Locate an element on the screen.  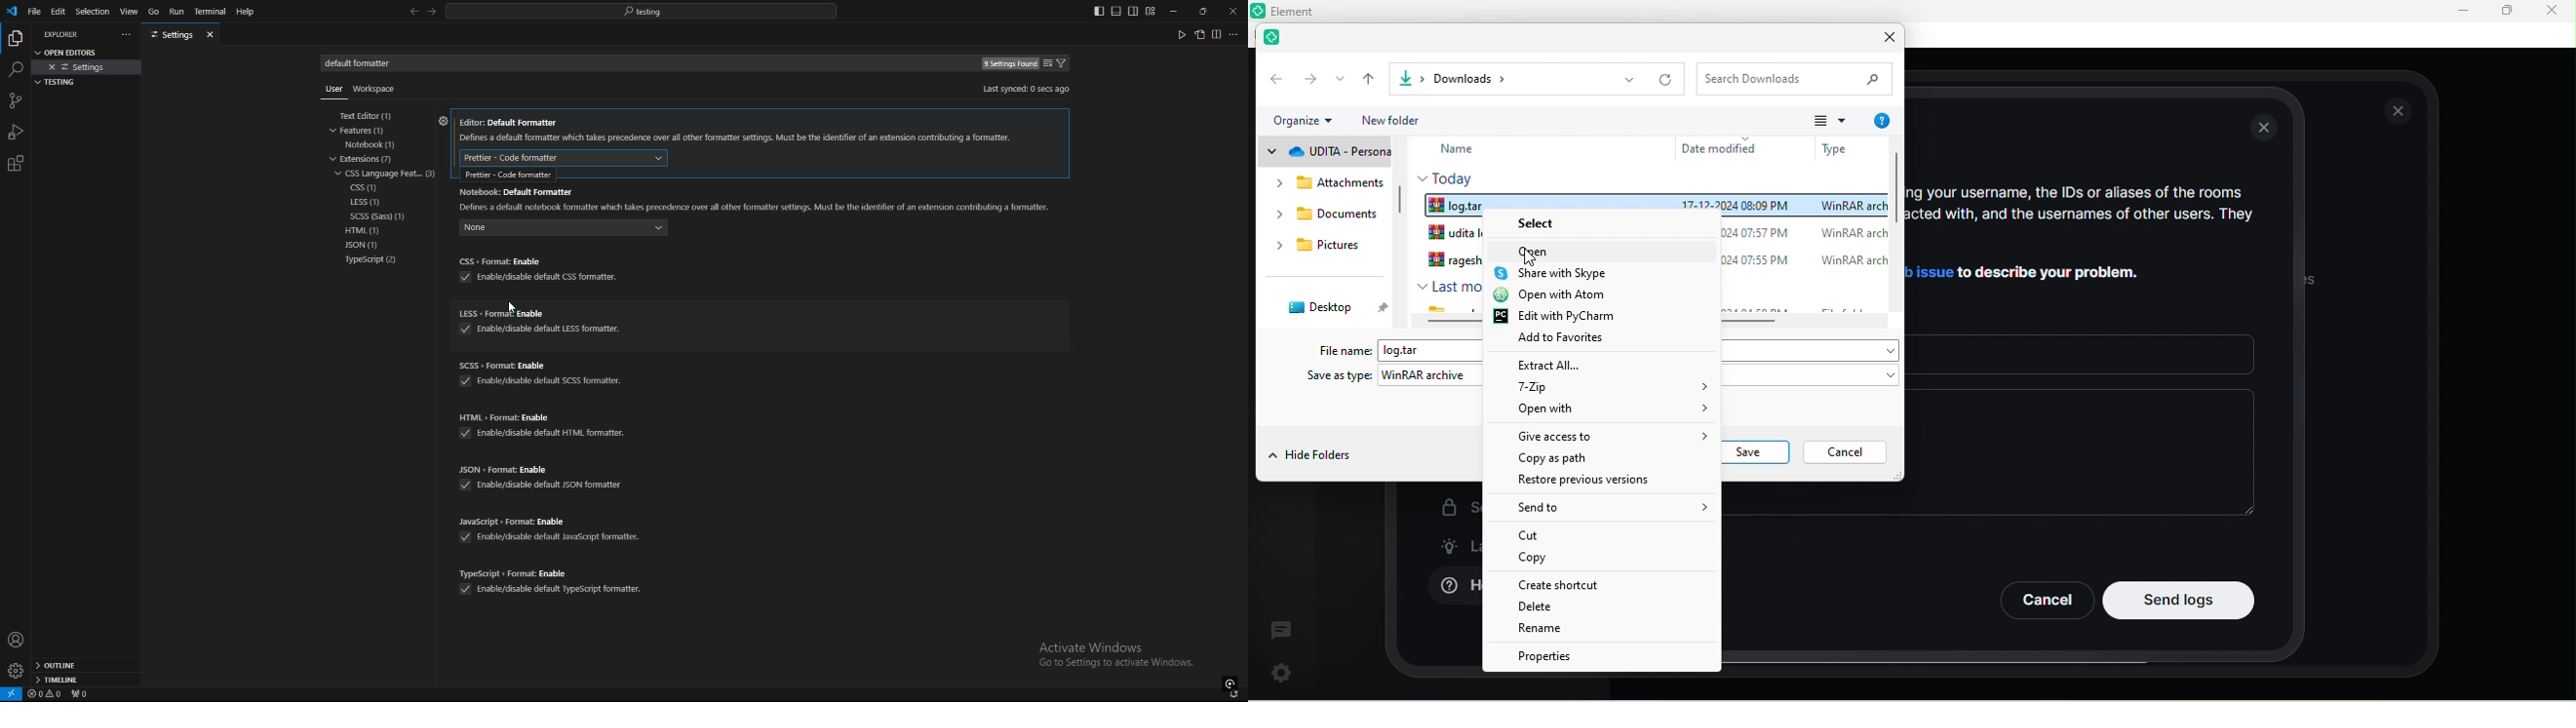
open with is located at coordinates (1619, 412).